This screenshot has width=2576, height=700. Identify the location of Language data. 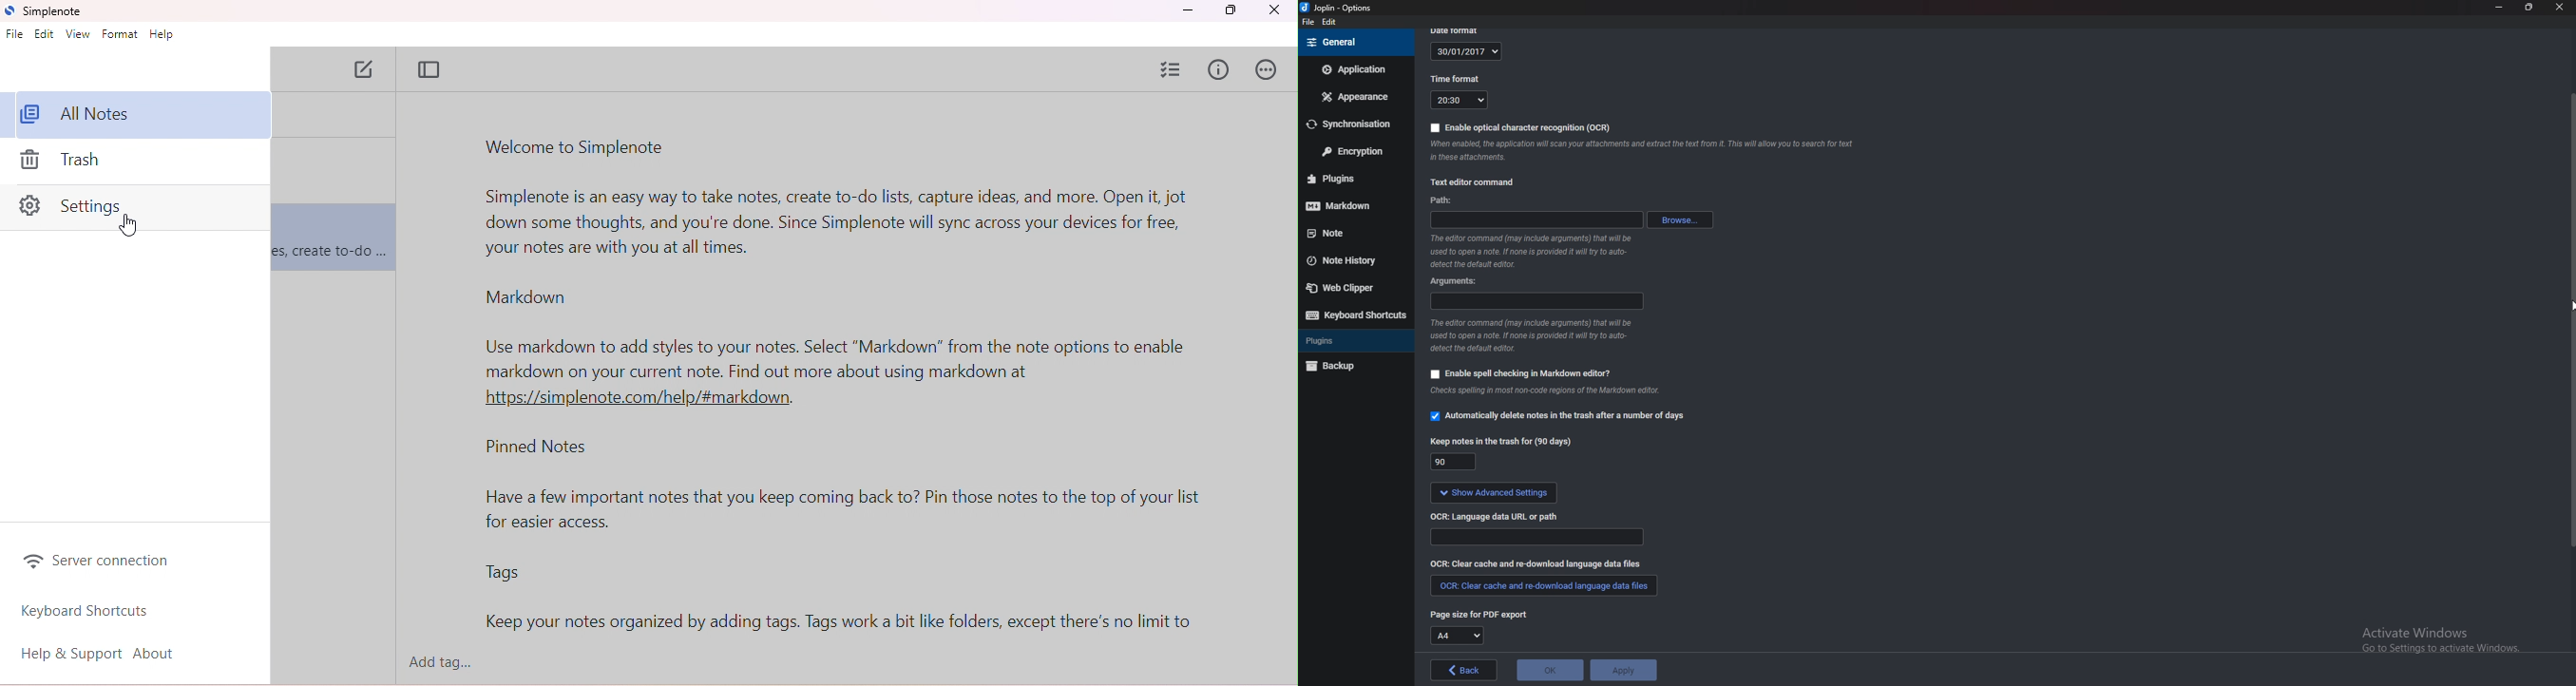
(1535, 537).